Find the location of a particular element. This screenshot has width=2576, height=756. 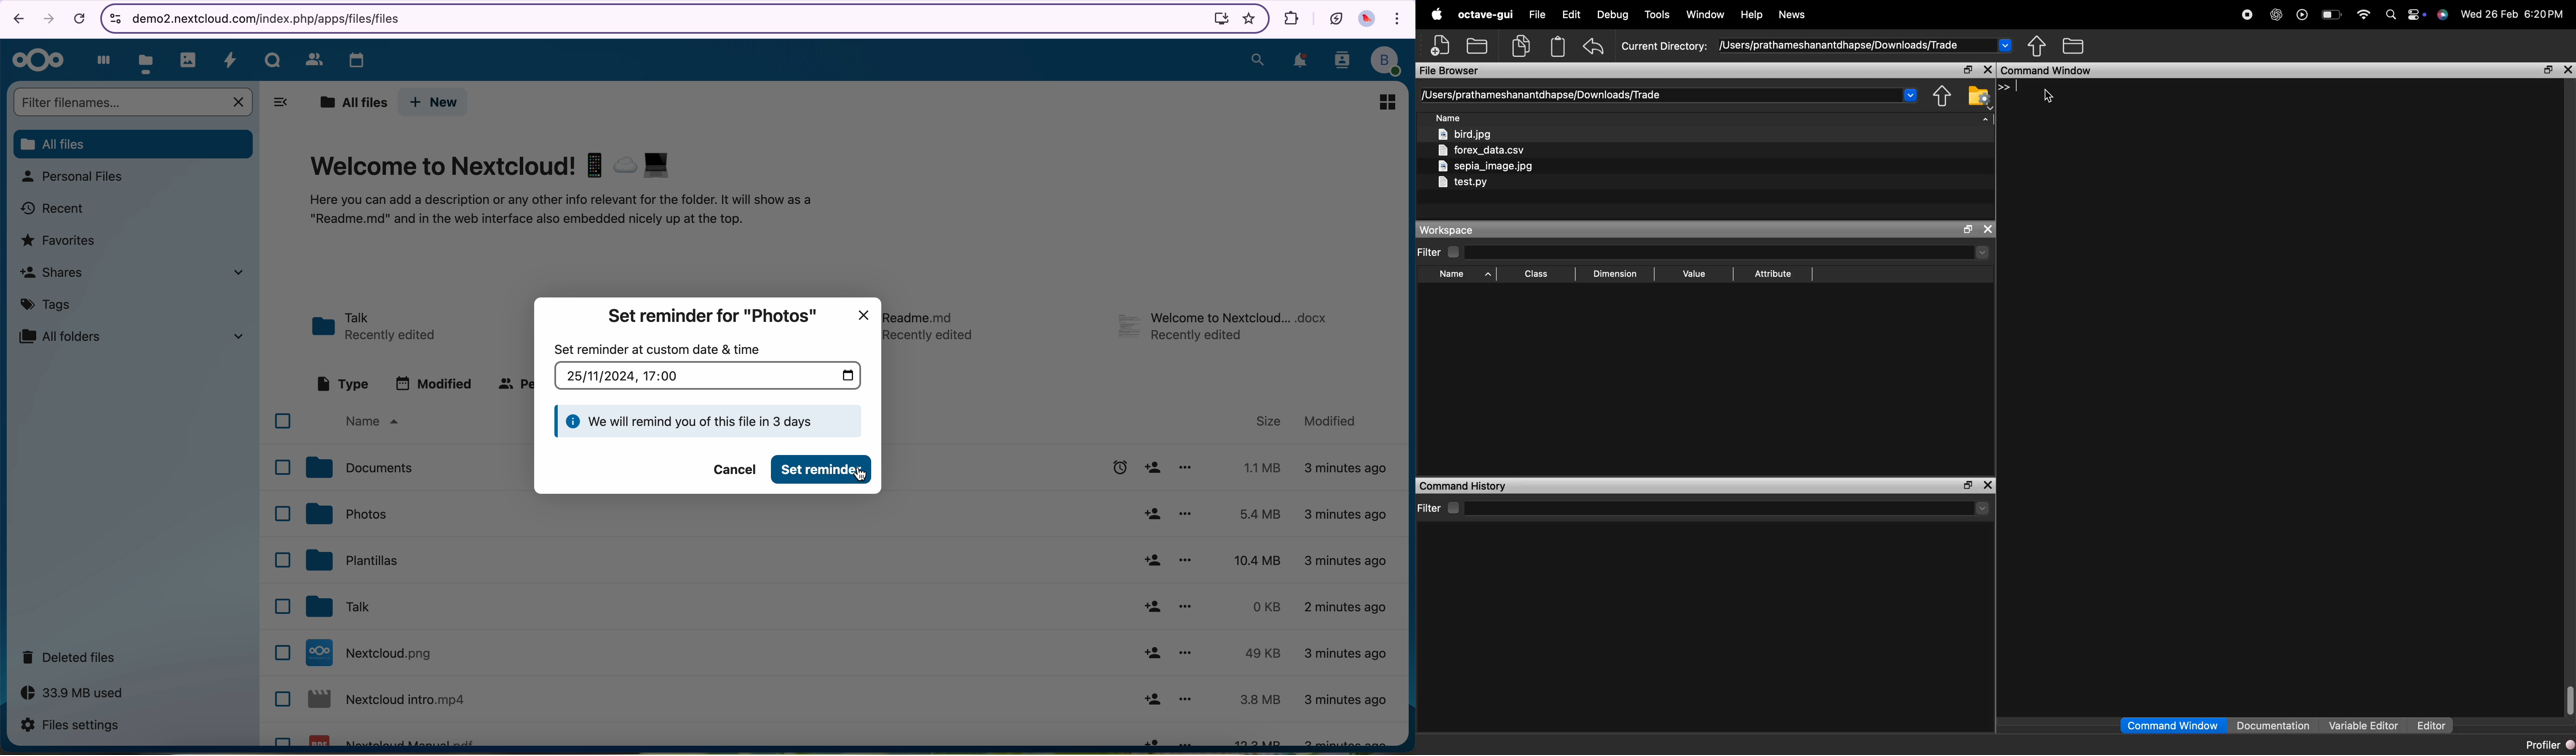

2 minutes ago is located at coordinates (1348, 559).